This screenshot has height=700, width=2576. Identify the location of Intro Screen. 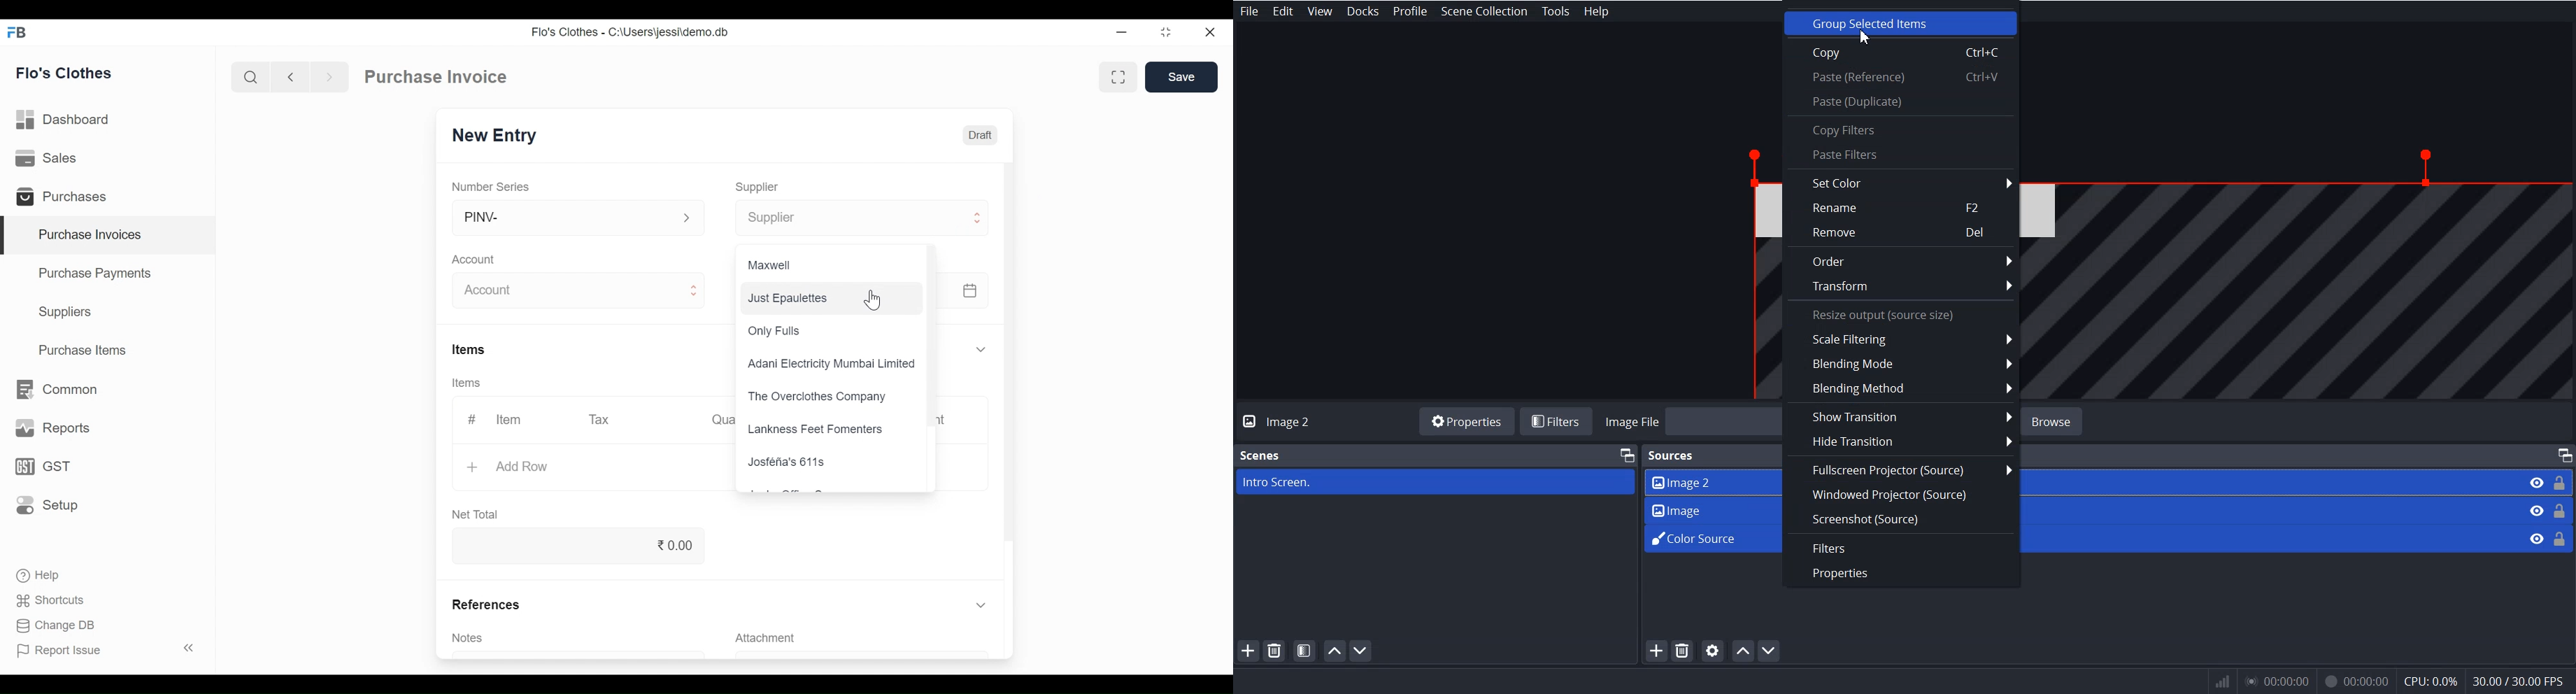
(1435, 482).